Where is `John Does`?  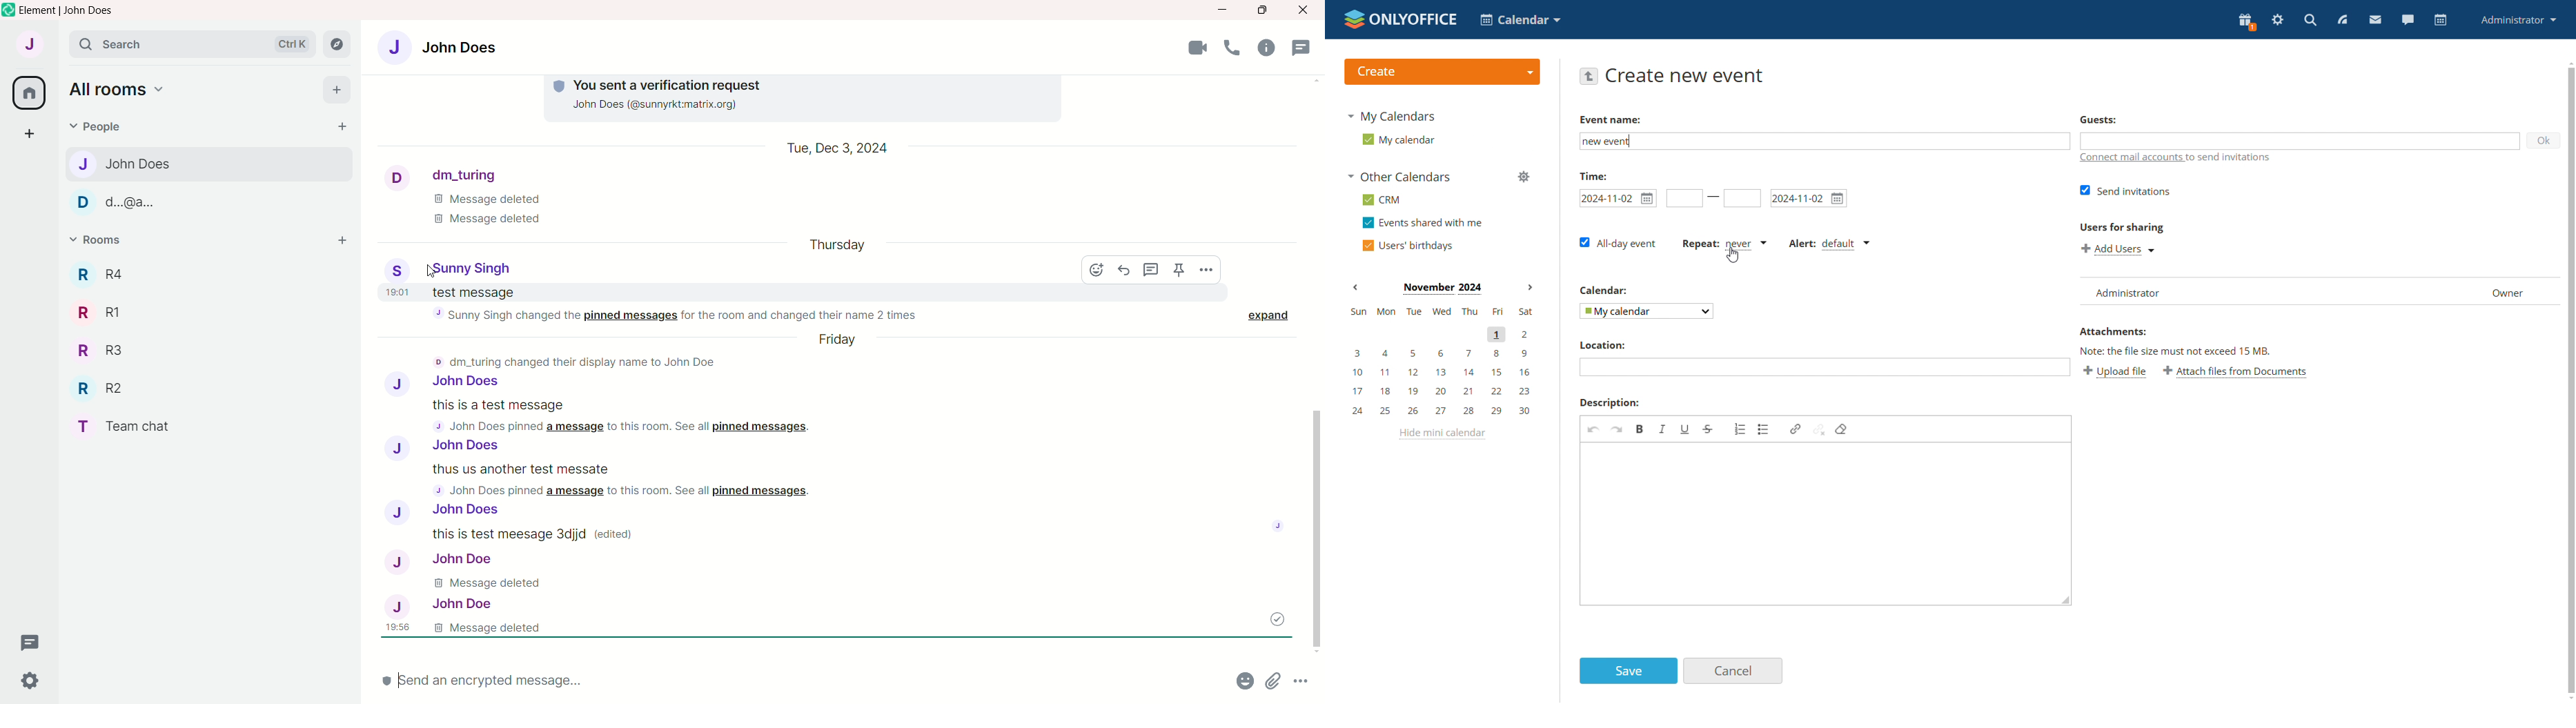 John Does is located at coordinates (440, 558).